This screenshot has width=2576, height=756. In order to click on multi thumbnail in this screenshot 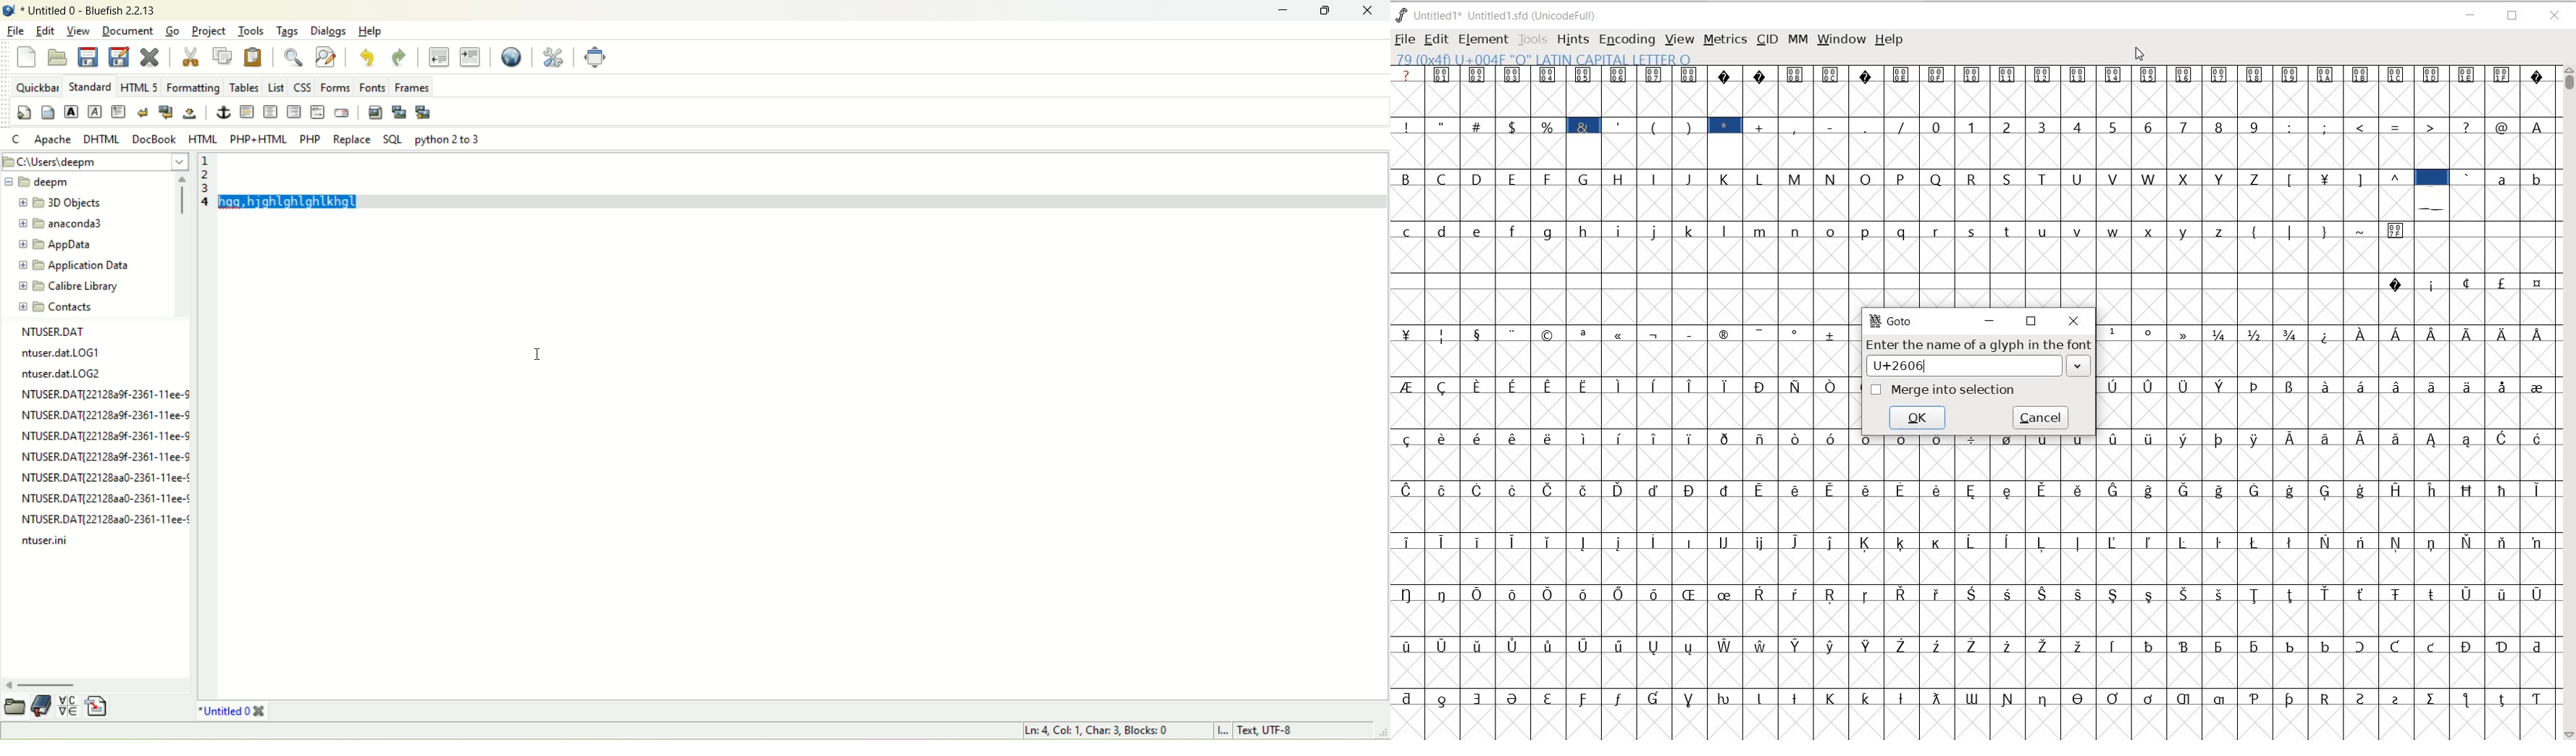, I will do `click(424, 112)`.